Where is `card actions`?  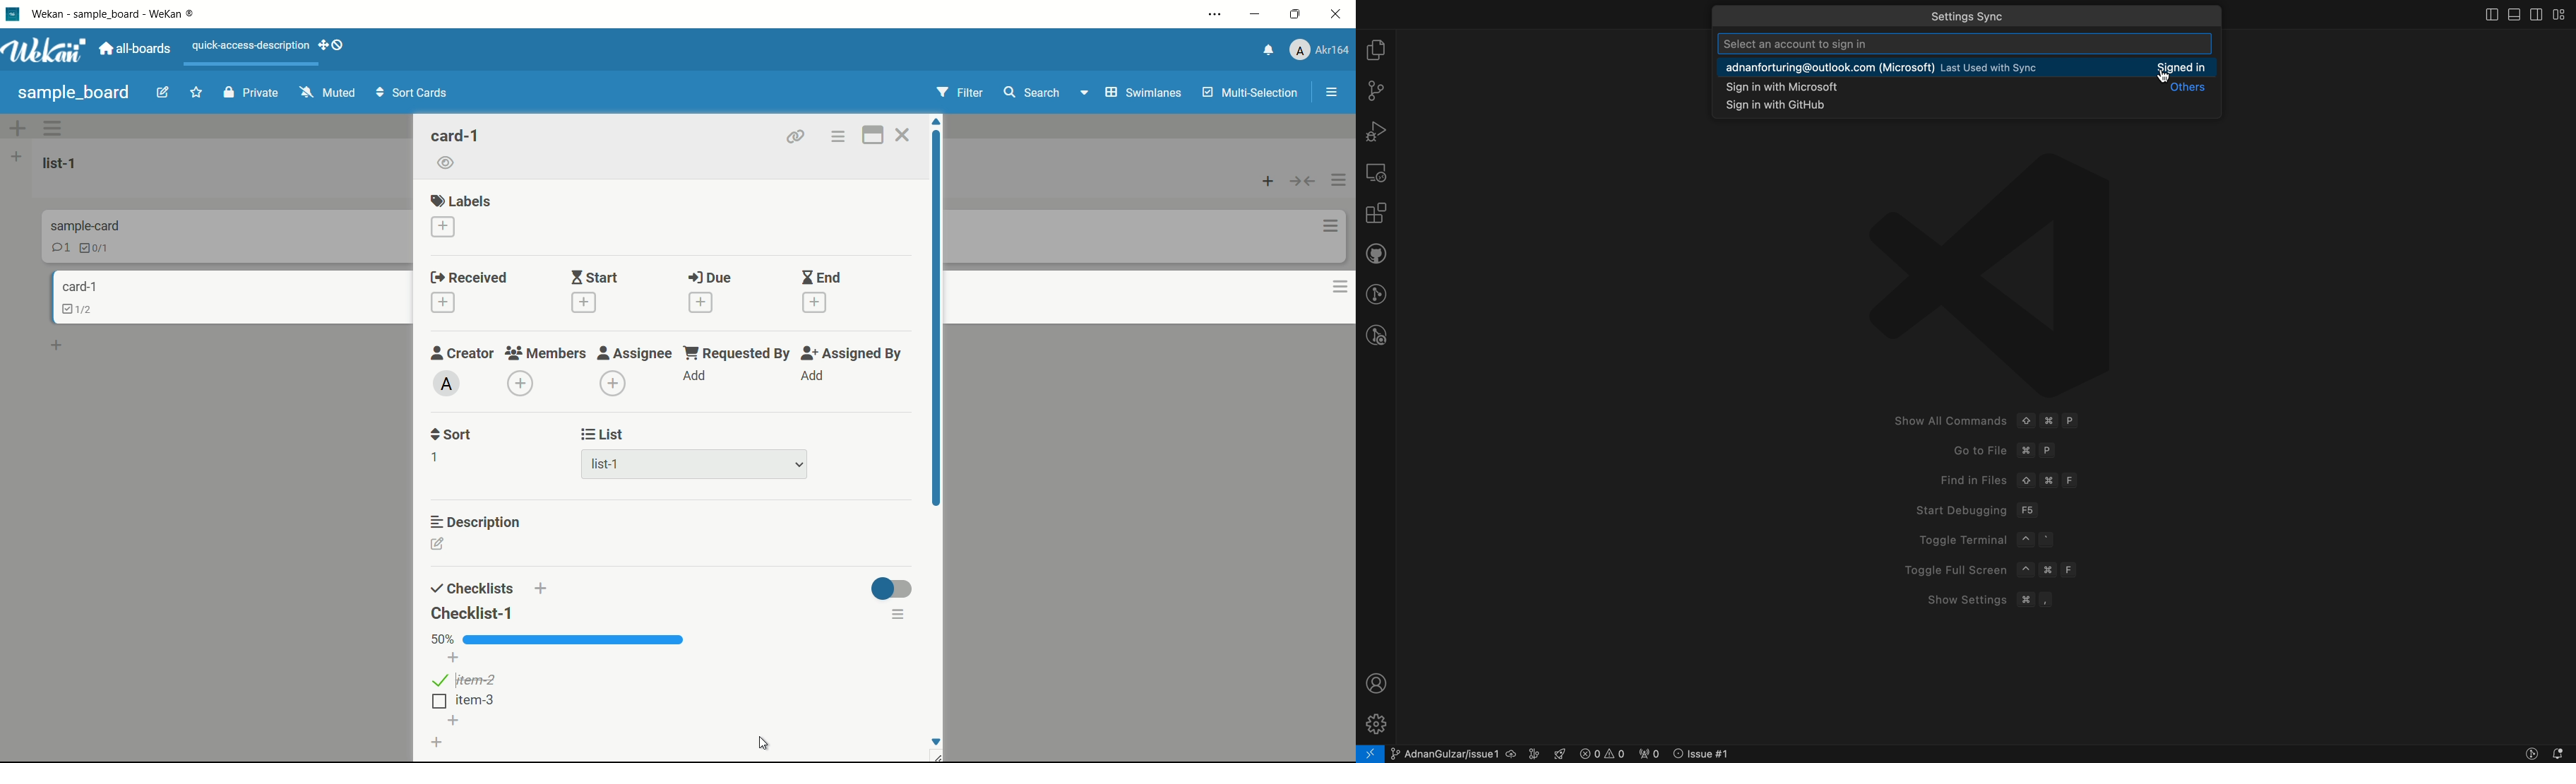 card actions is located at coordinates (838, 137).